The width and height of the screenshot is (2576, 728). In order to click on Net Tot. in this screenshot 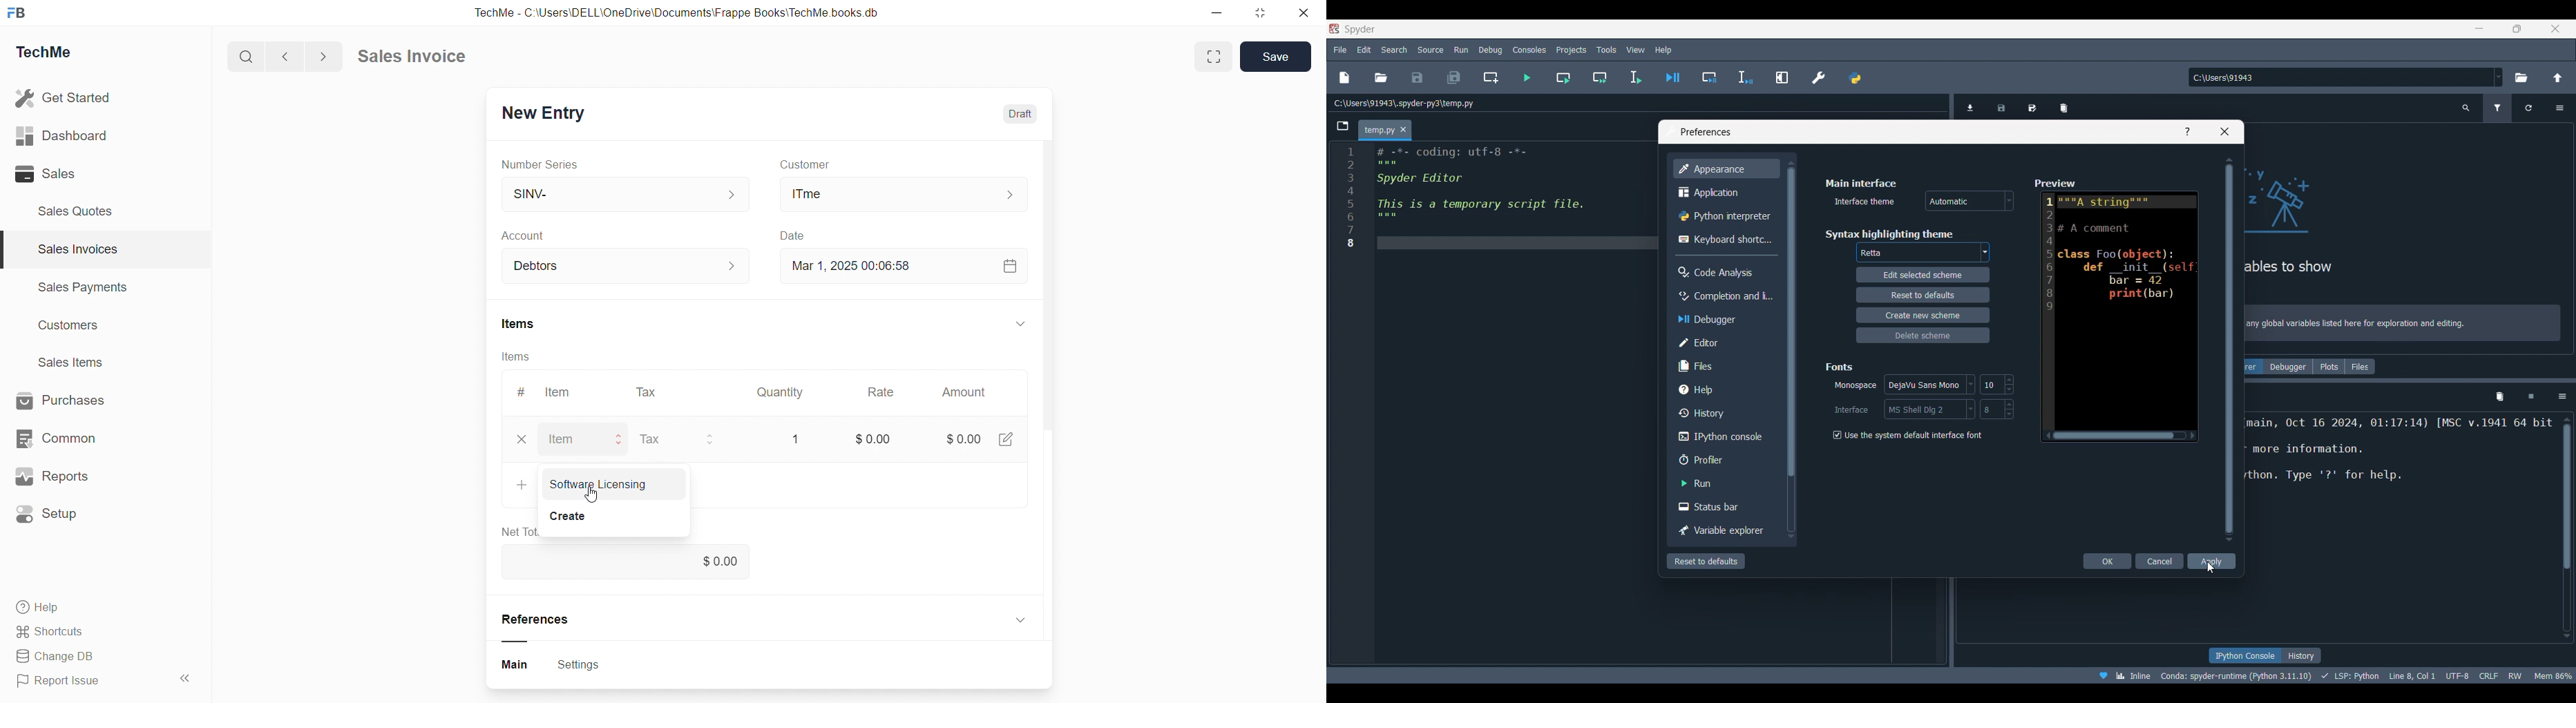, I will do `click(519, 534)`.